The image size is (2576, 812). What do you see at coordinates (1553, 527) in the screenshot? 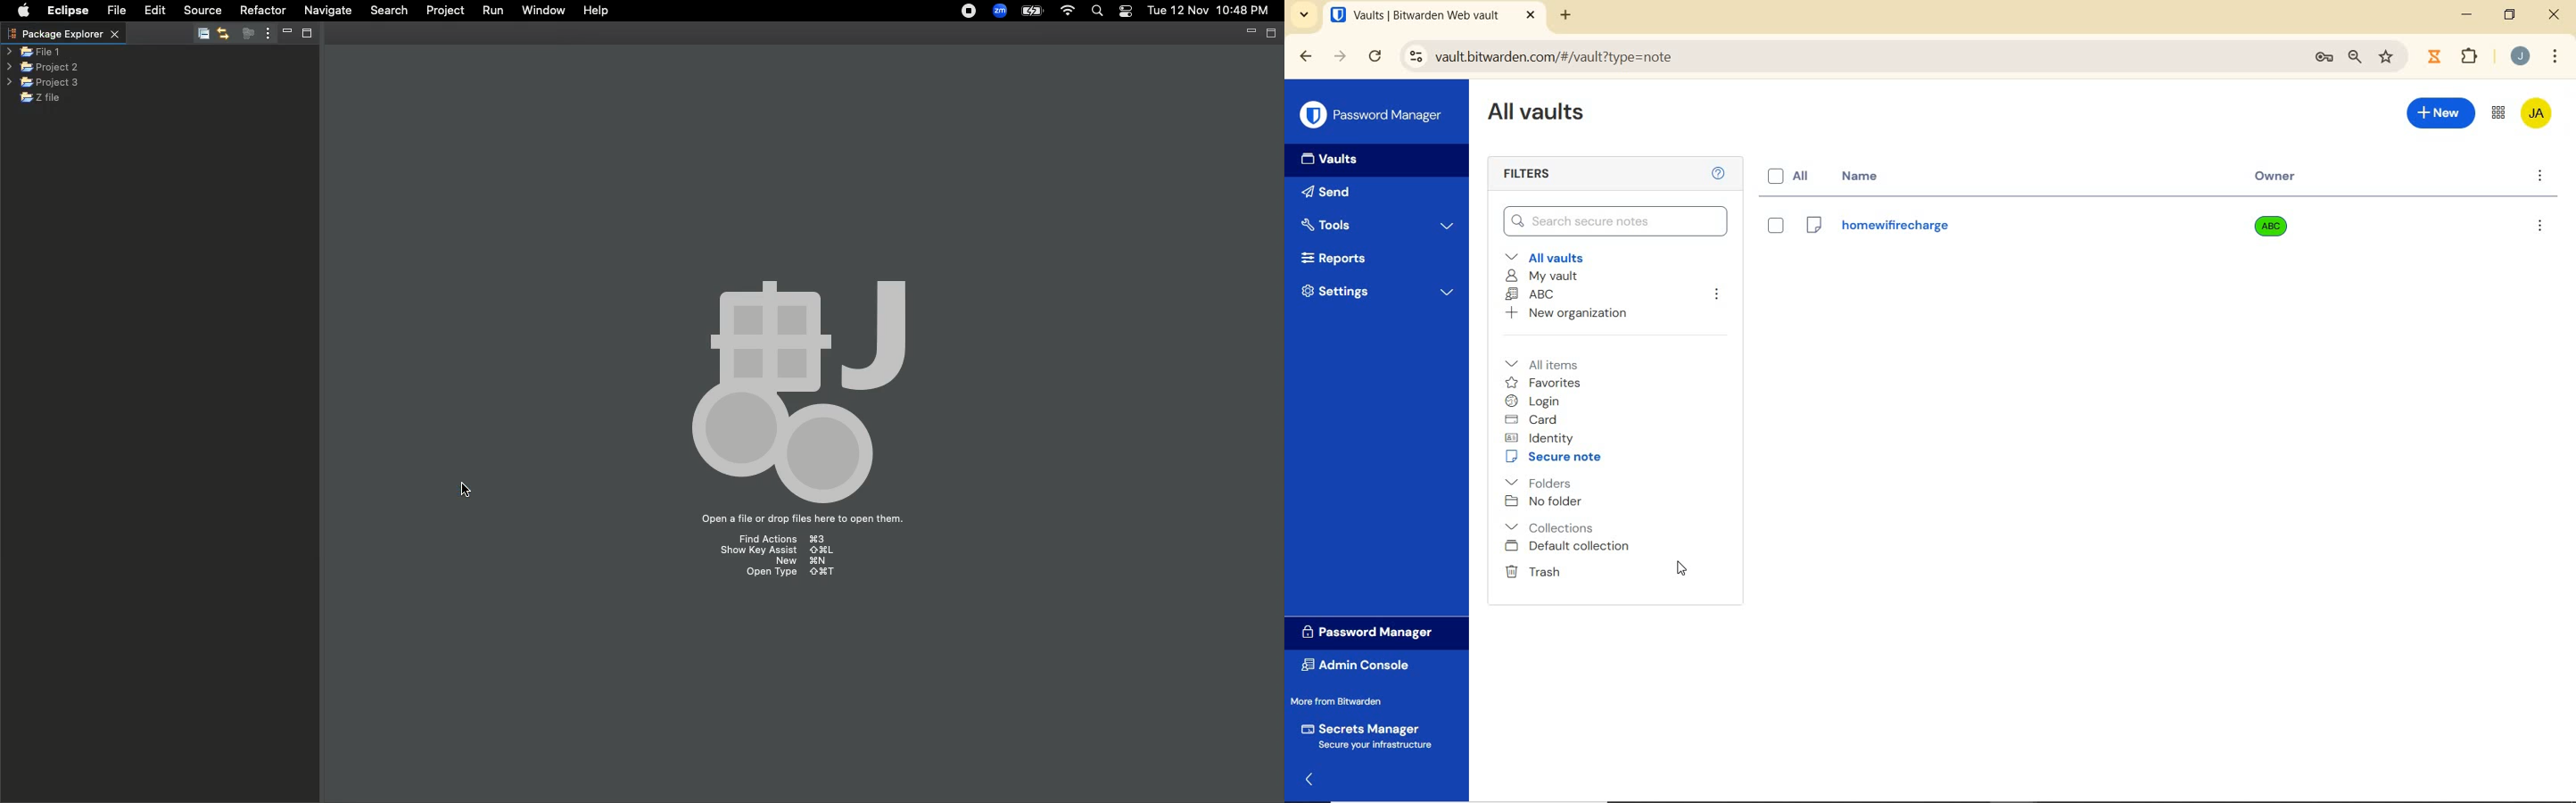
I see `Collections` at bounding box center [1553, 527].